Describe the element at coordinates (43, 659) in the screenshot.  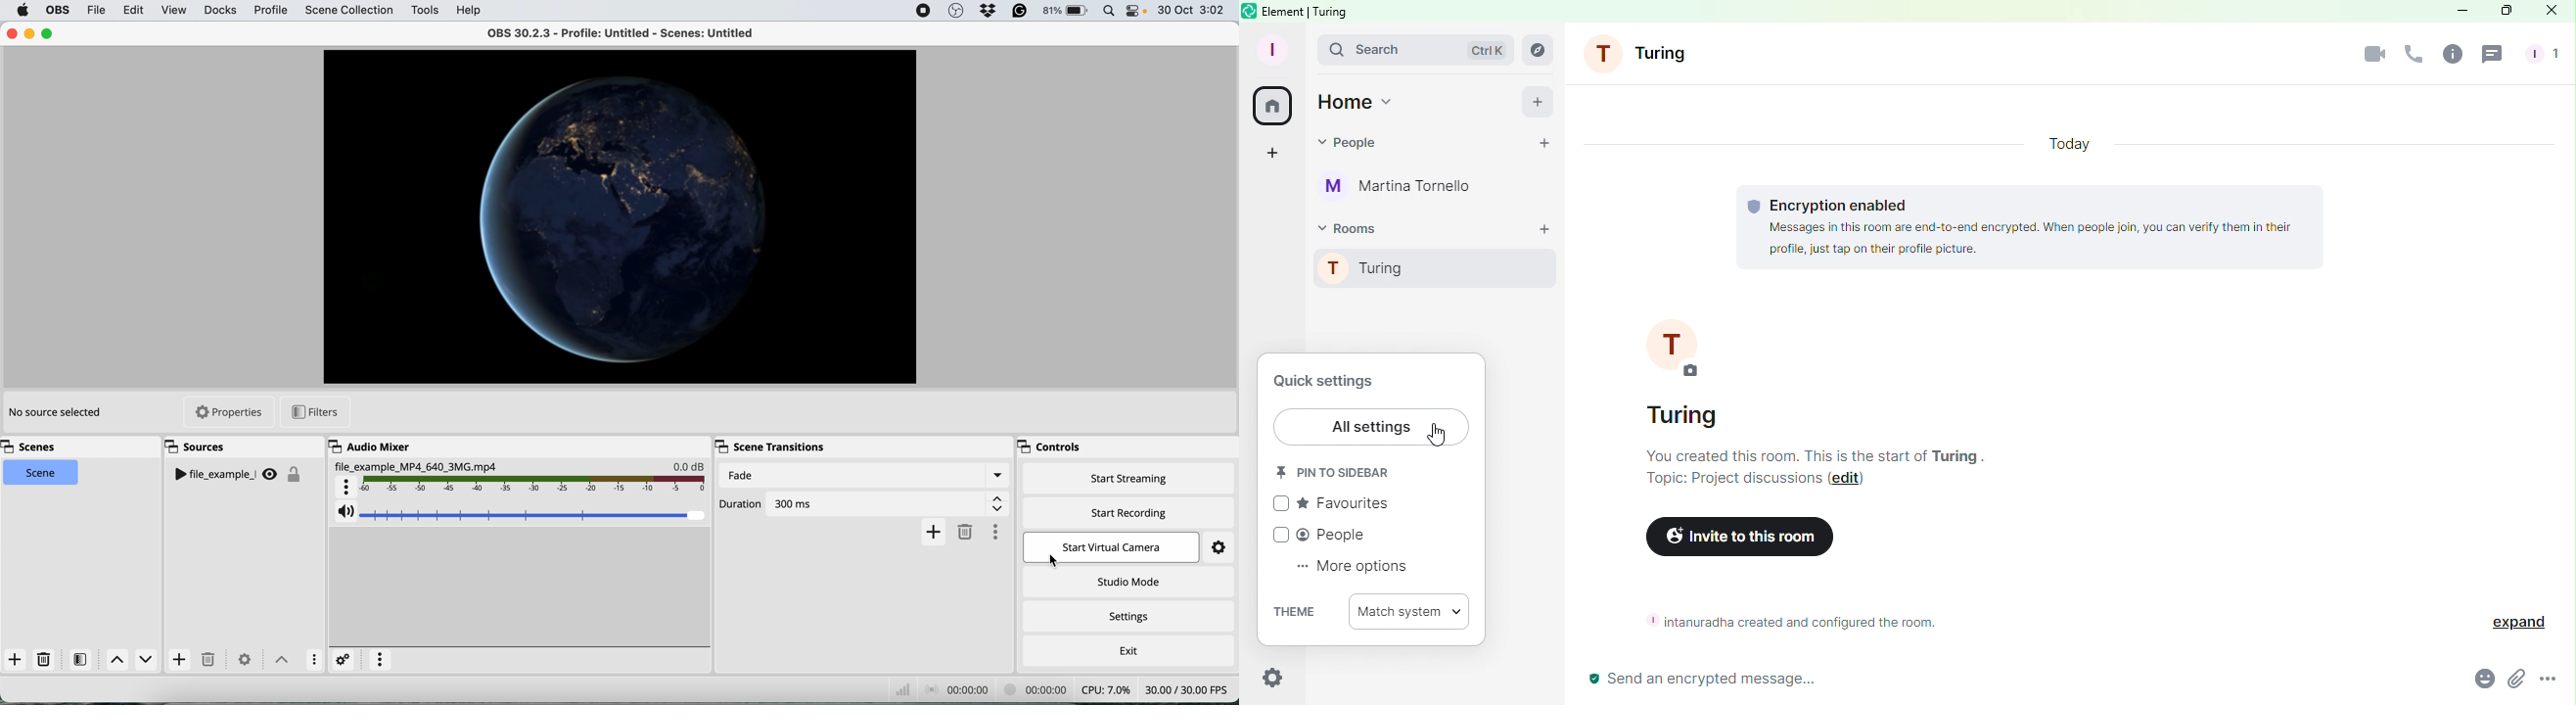
I see `delete scene` at that location.